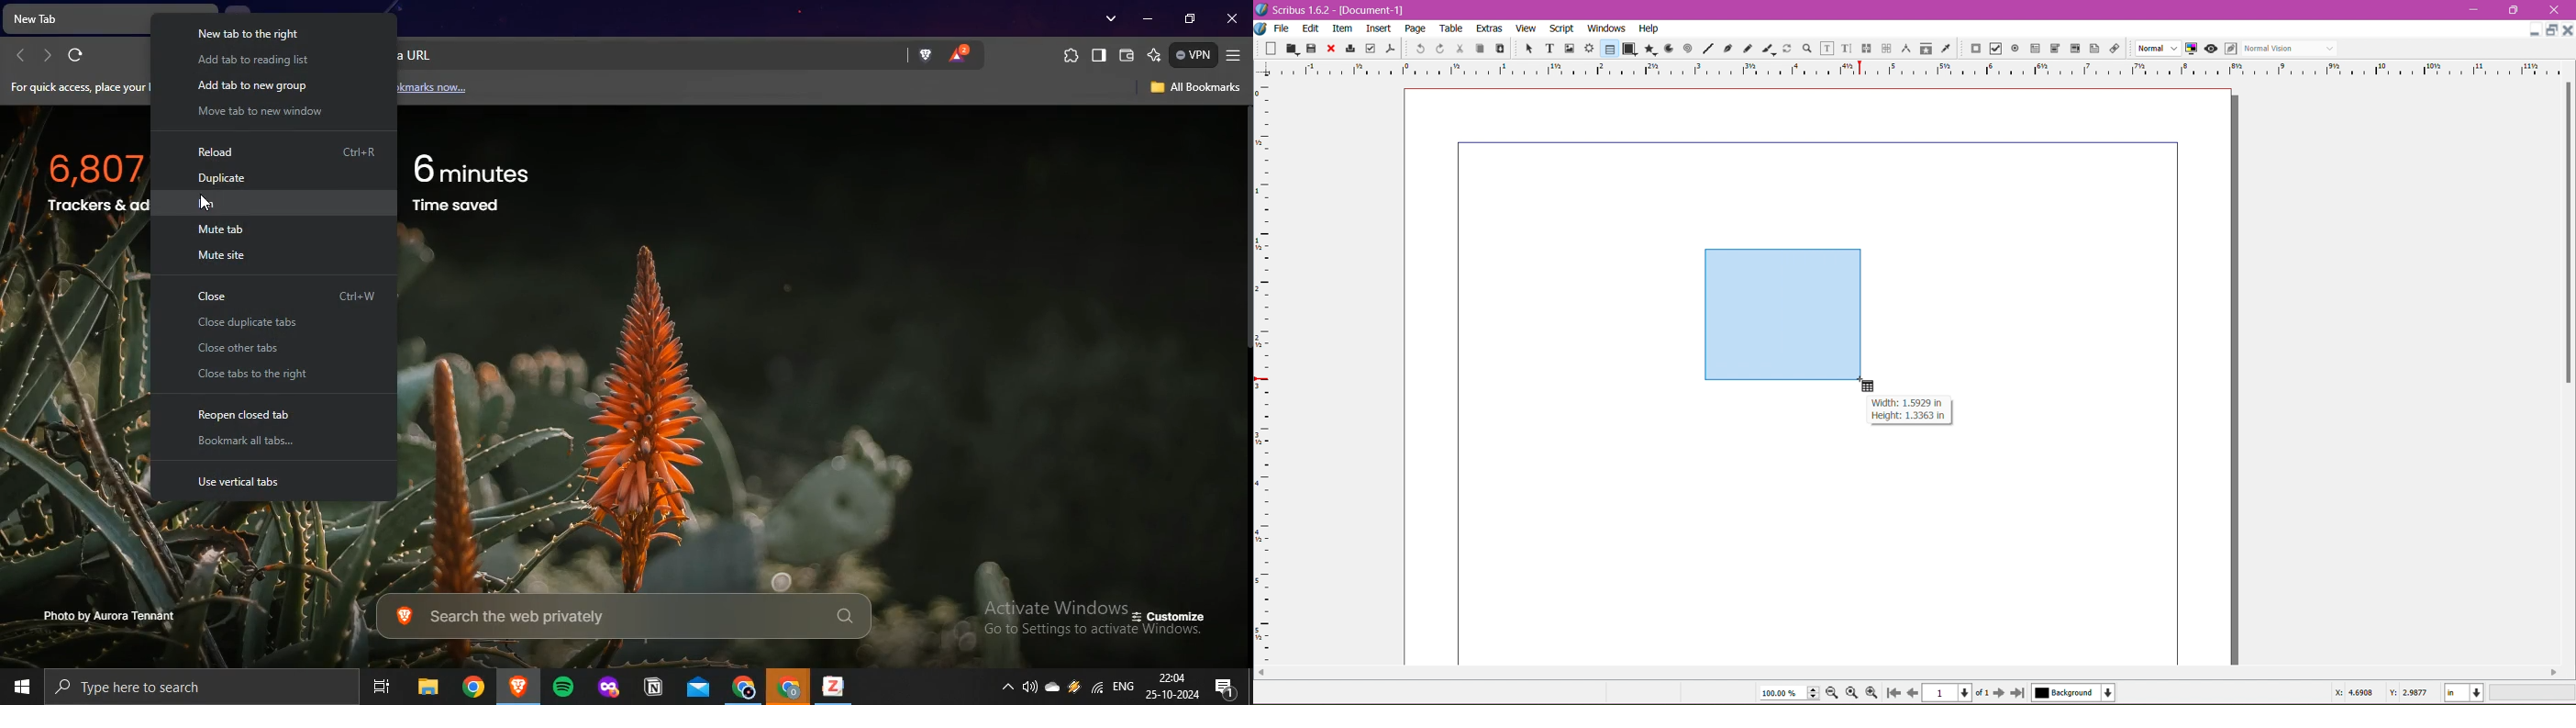  Describe the element at coordinates (2291, 48) in the screenshot. I see `Normal   Vision` at that location.